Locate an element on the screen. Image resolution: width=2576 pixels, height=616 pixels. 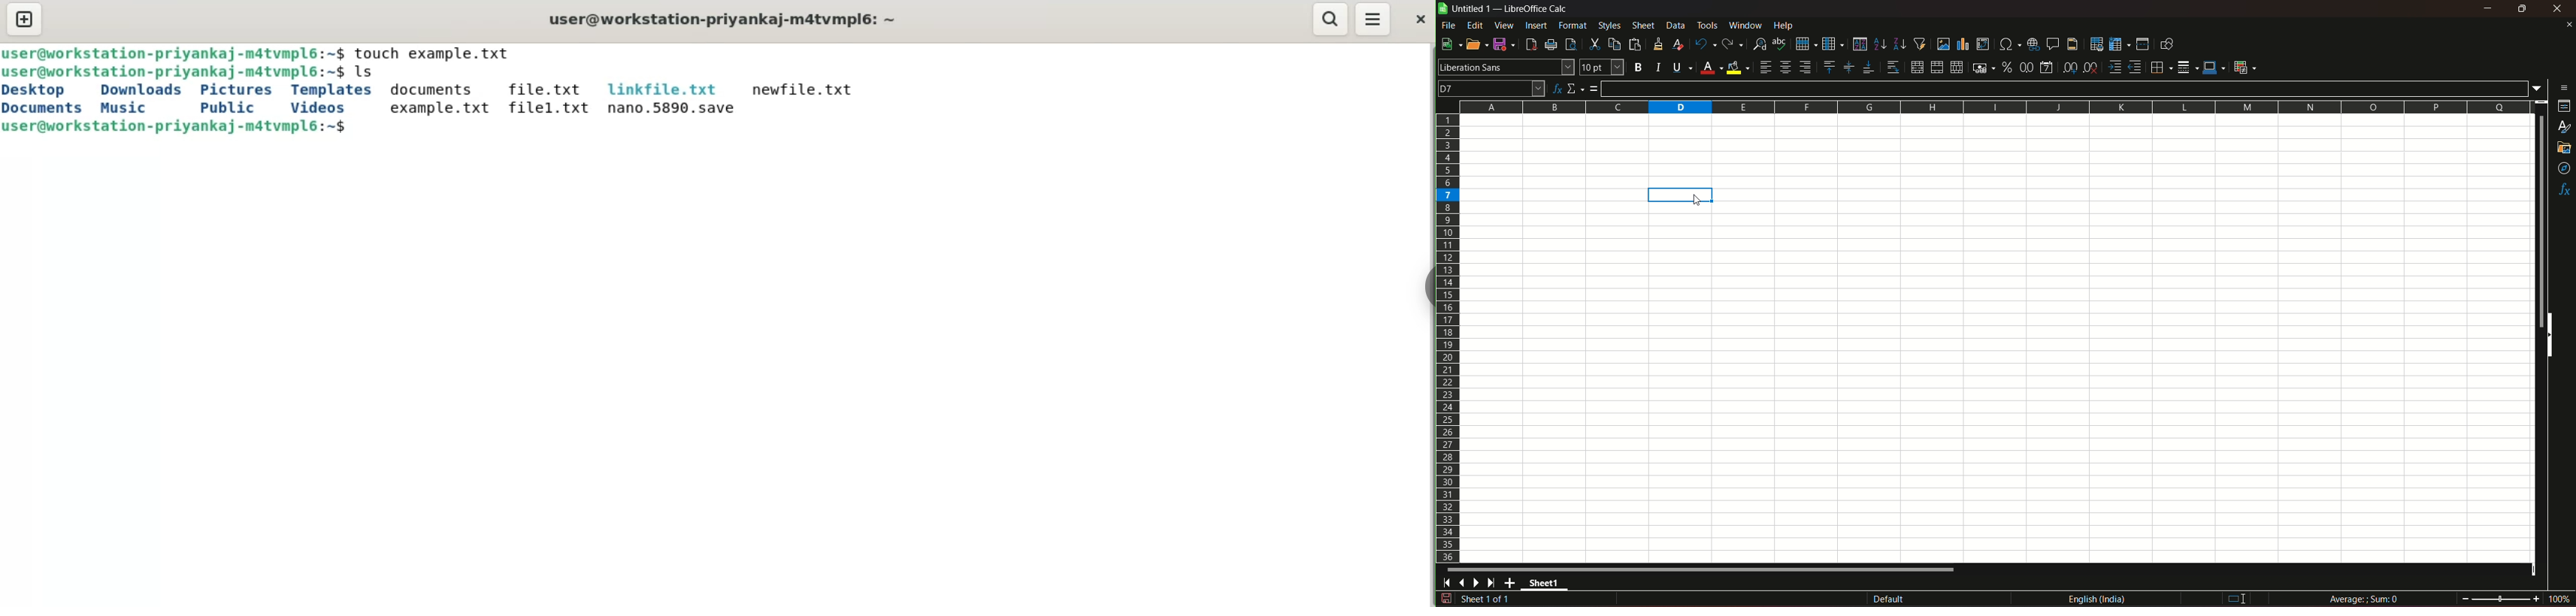
border color is located at coordinates (2215, 67).